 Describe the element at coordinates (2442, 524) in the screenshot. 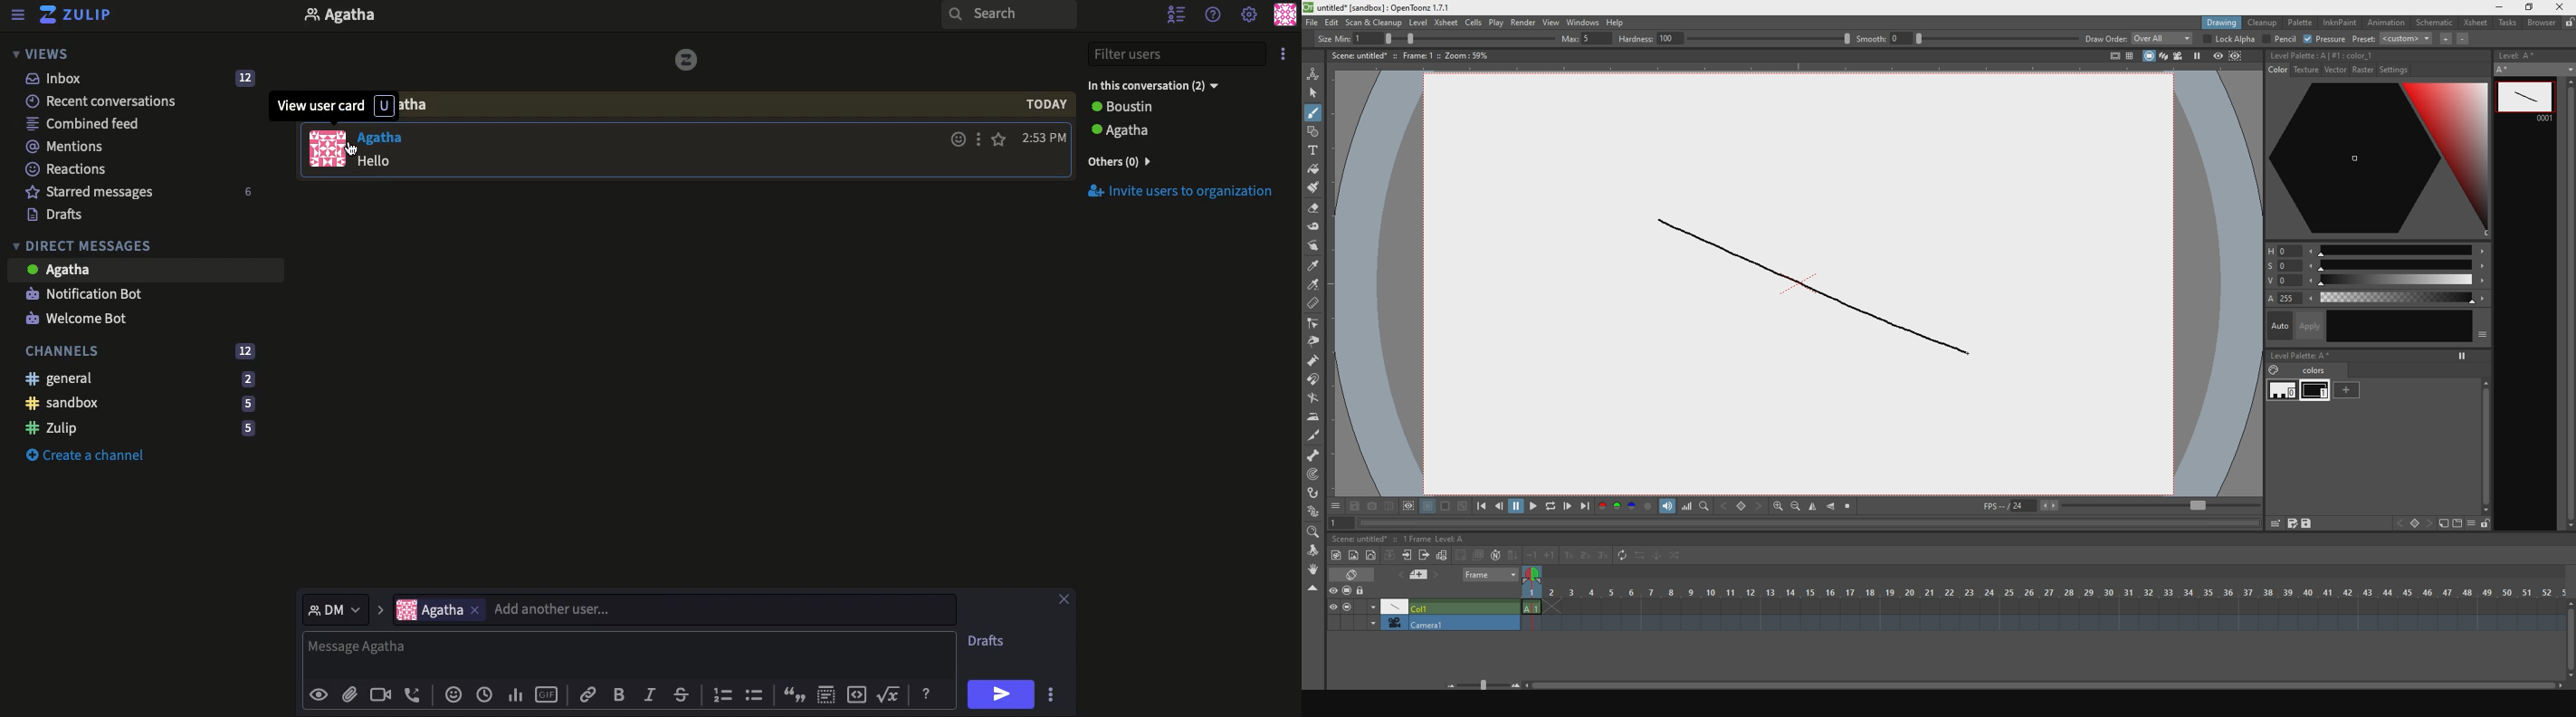

I see `icon` at that location.